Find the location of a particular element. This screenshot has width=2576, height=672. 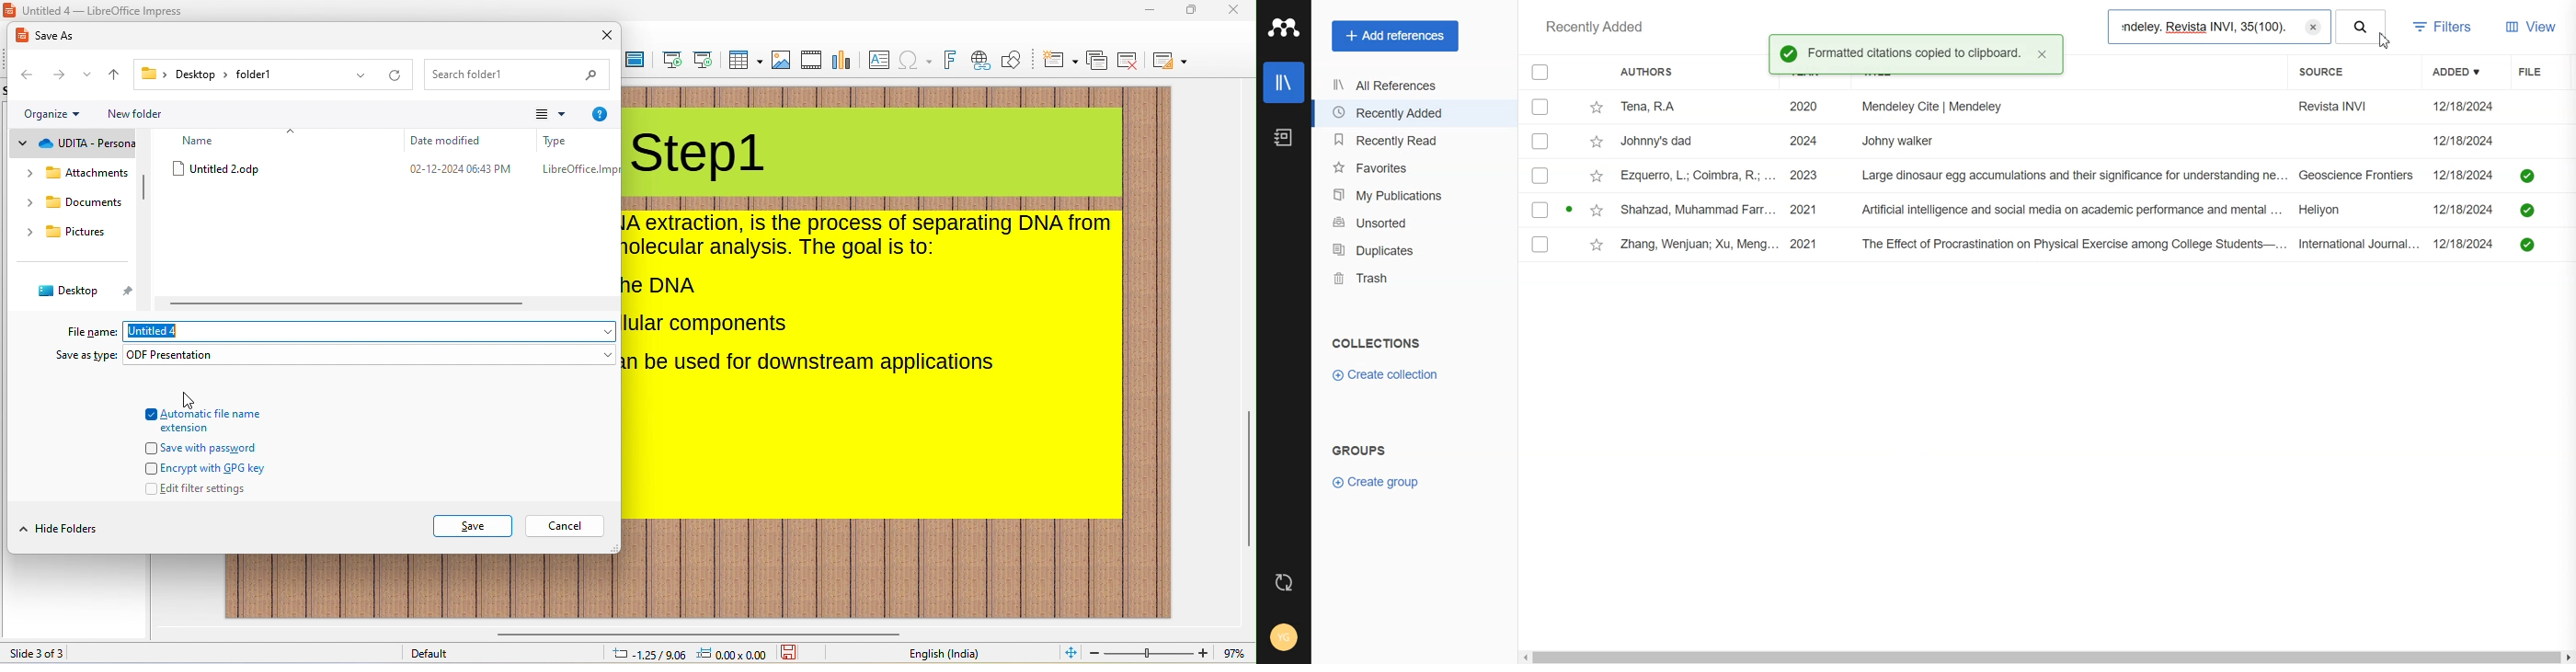

attachments is located at coordinates (88, 175).